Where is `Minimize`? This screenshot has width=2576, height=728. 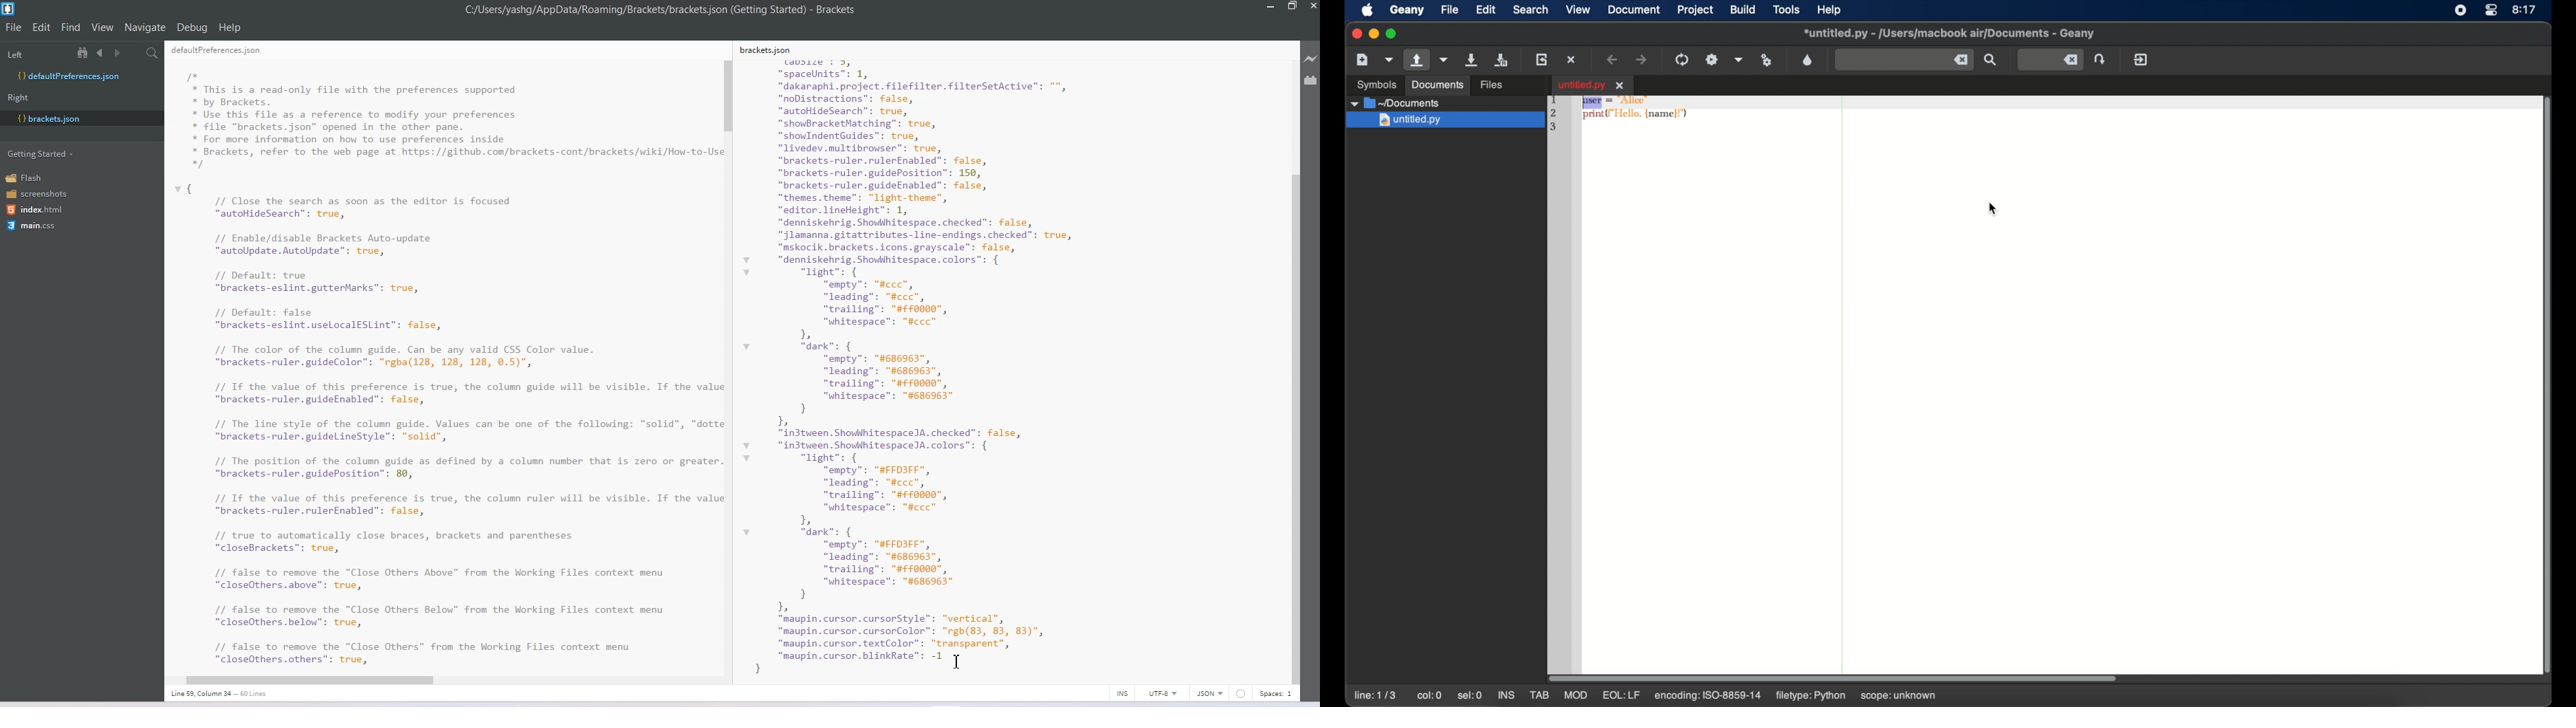 Minimize is located at coordinates (1272, 7).